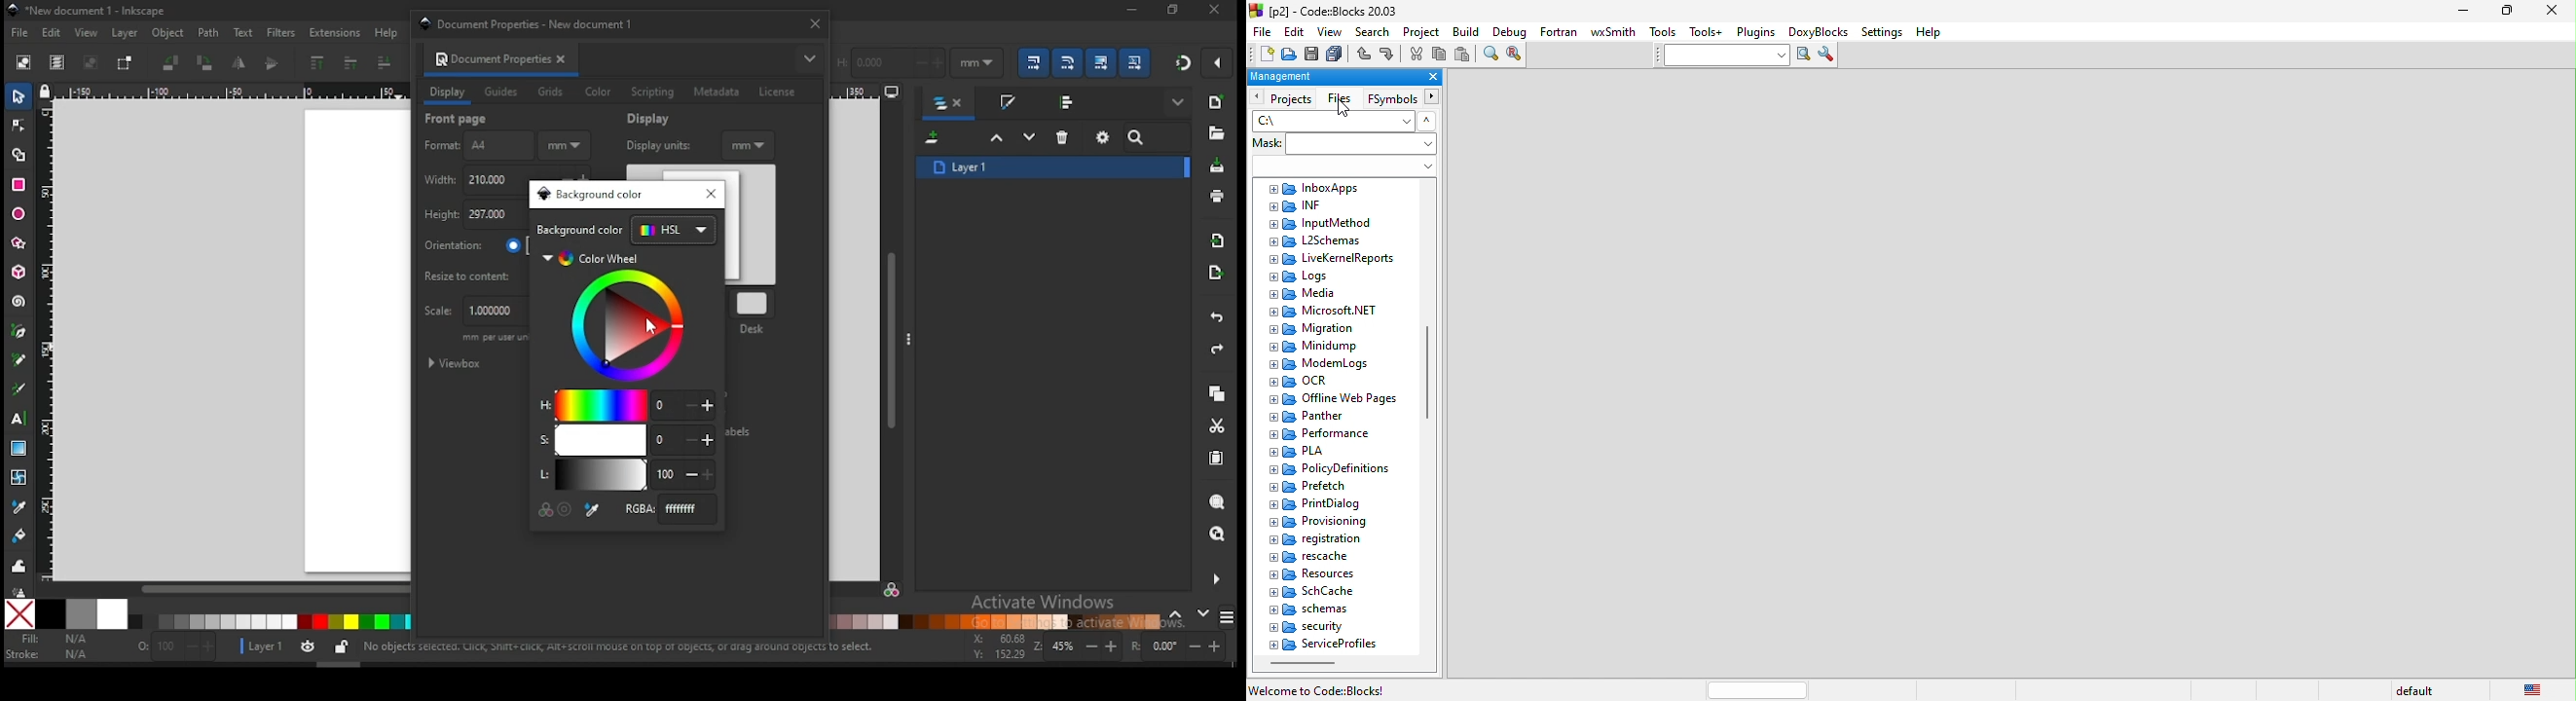 This screenshot has height=728, width=2576. Describe the element at coordinates (1217, 318) in the screenshot. I see `undo` at that location.